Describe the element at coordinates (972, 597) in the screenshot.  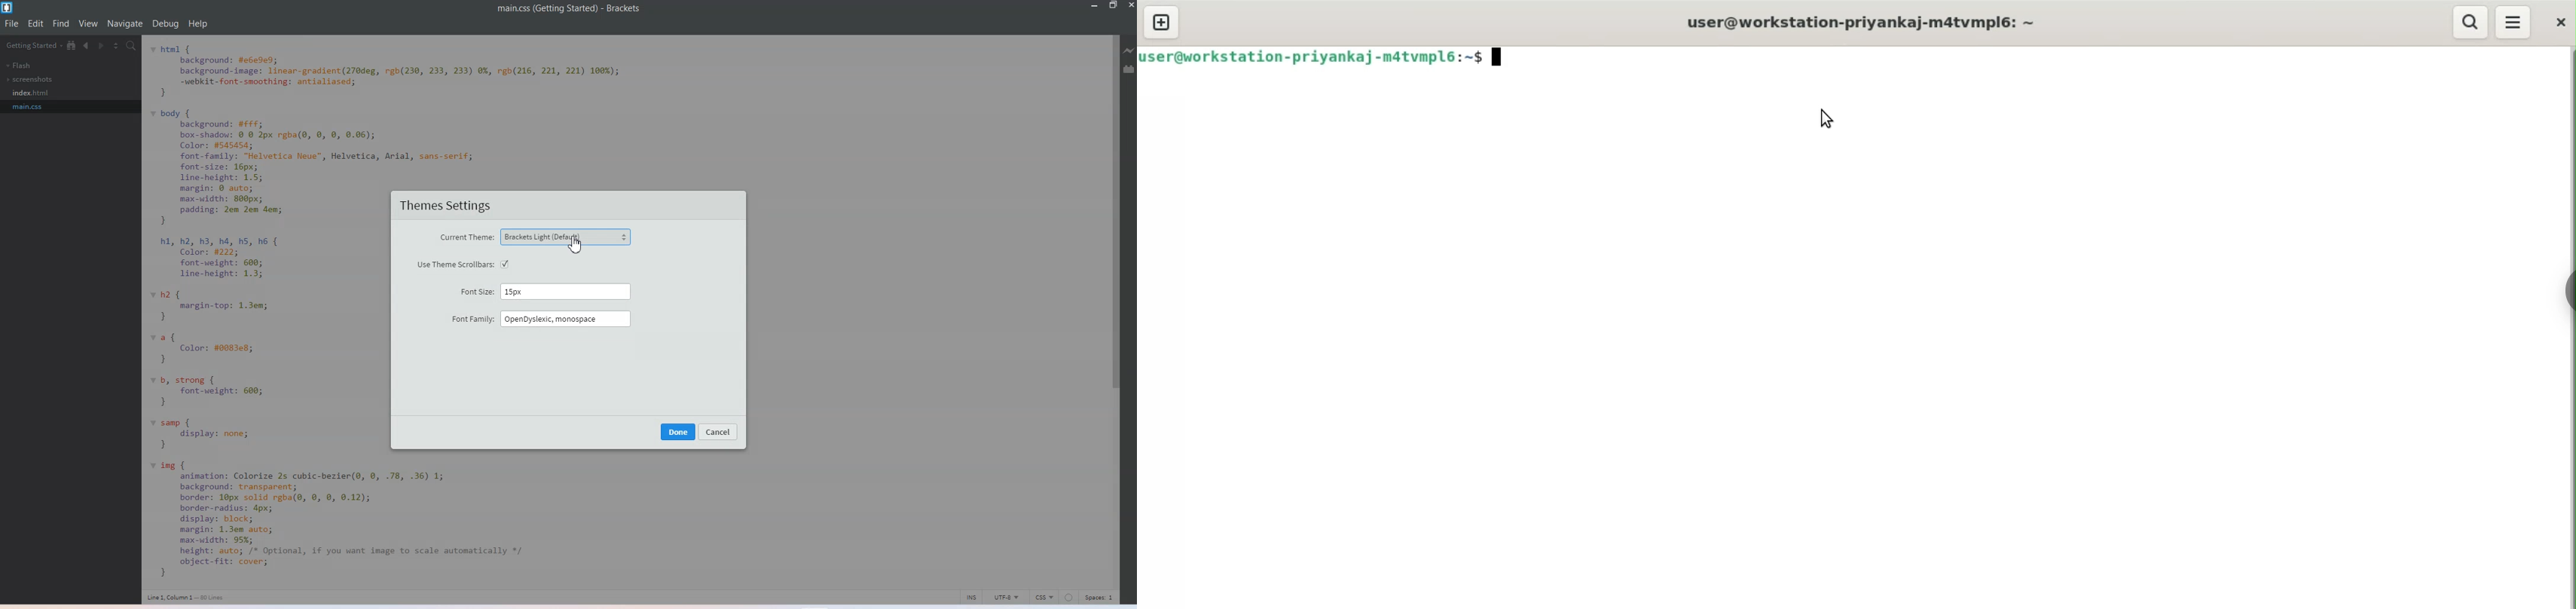
I see `INS` at that location.